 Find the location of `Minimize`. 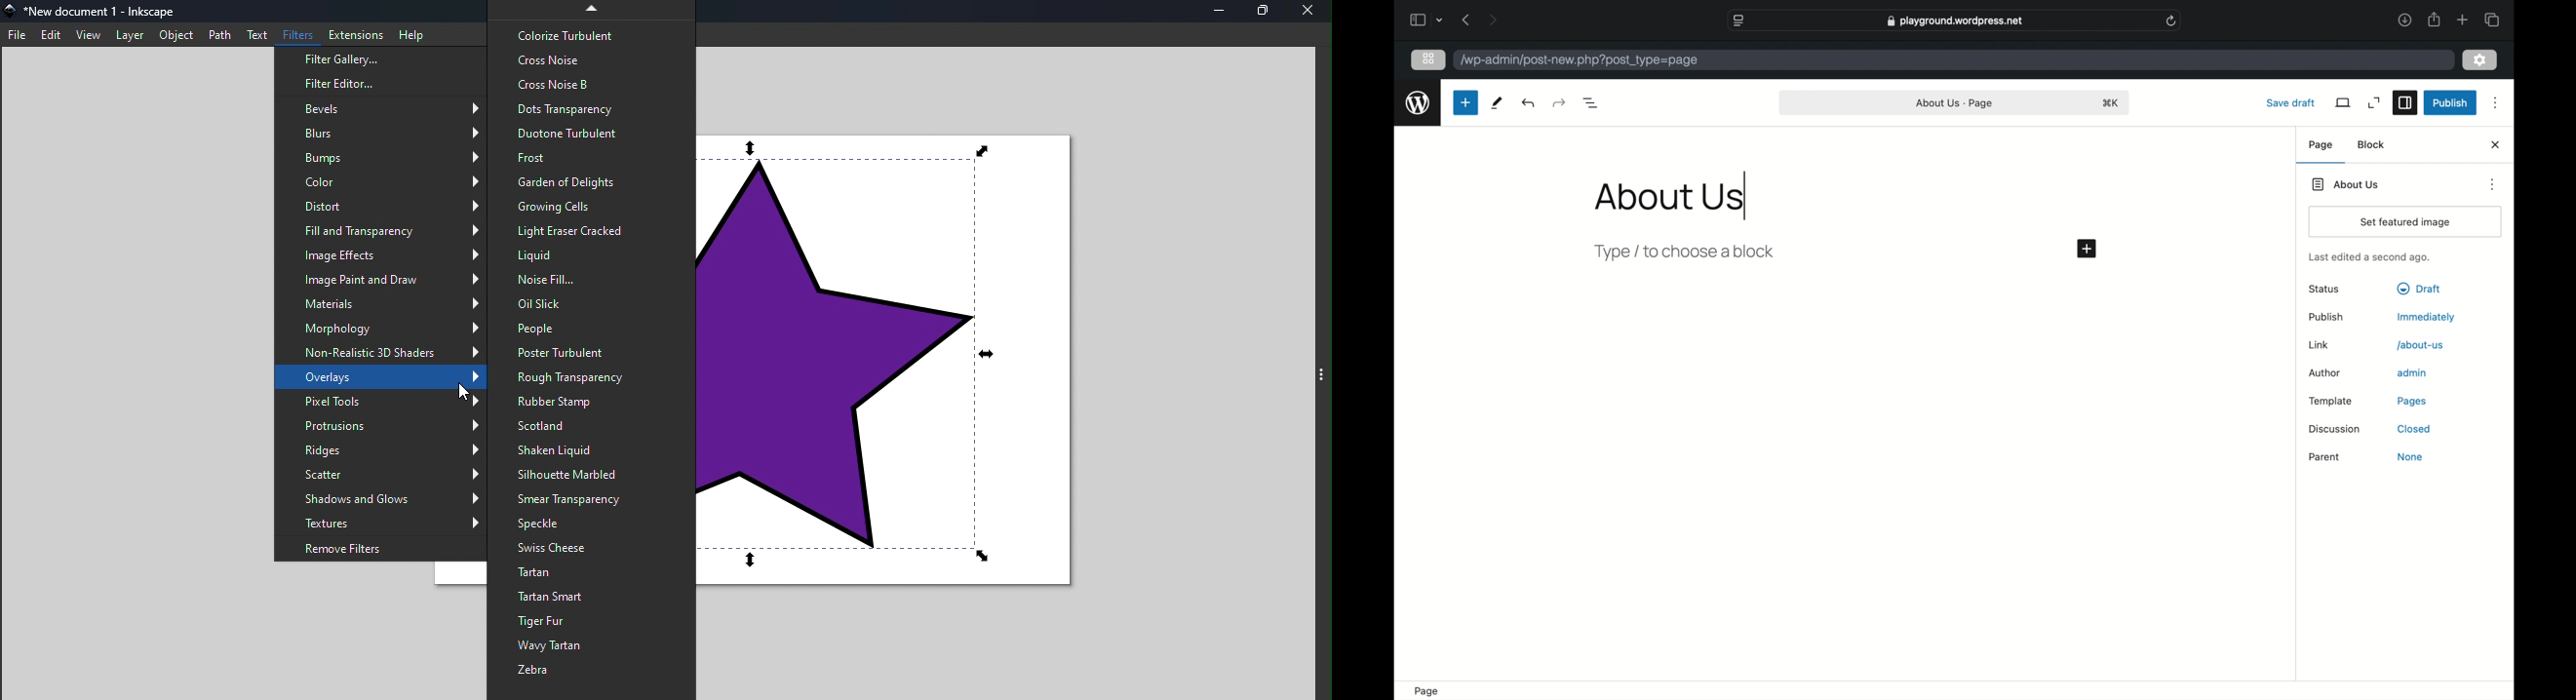

Minimize is located at coordinates (1226, 13).